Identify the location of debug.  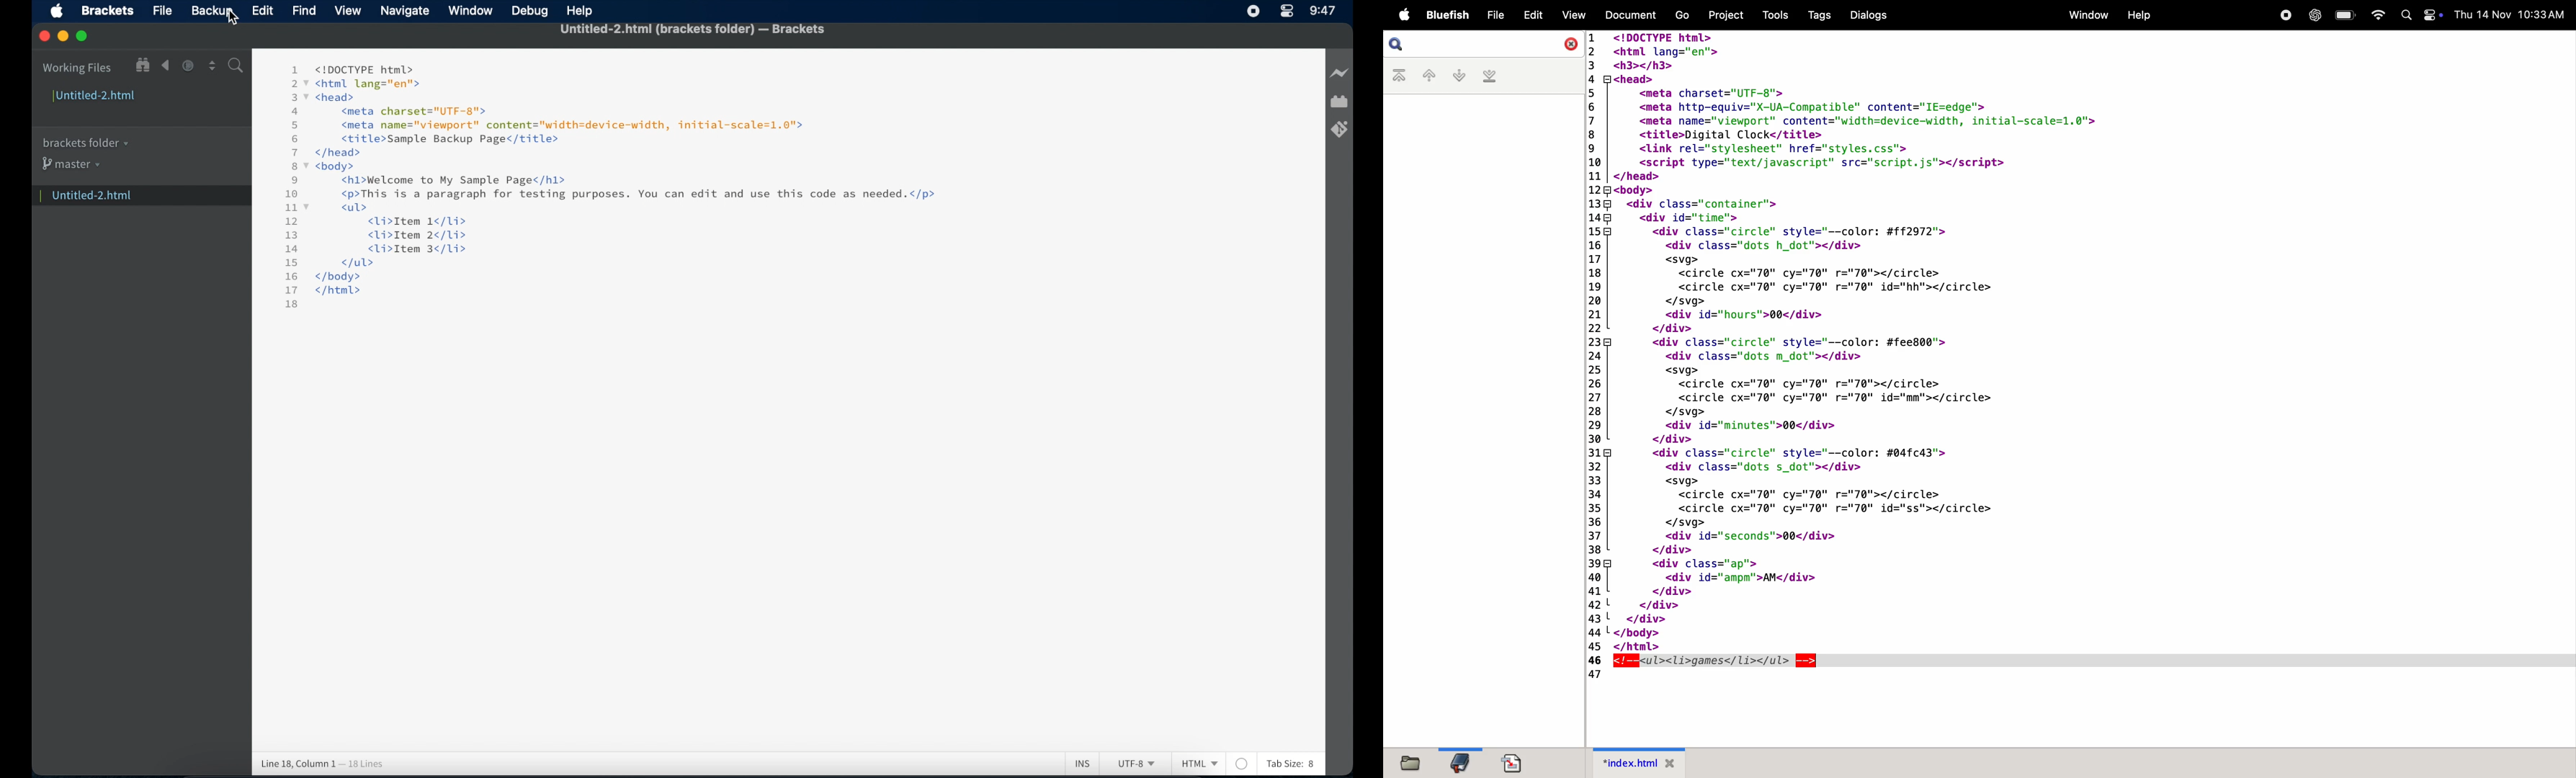
(528, 12).